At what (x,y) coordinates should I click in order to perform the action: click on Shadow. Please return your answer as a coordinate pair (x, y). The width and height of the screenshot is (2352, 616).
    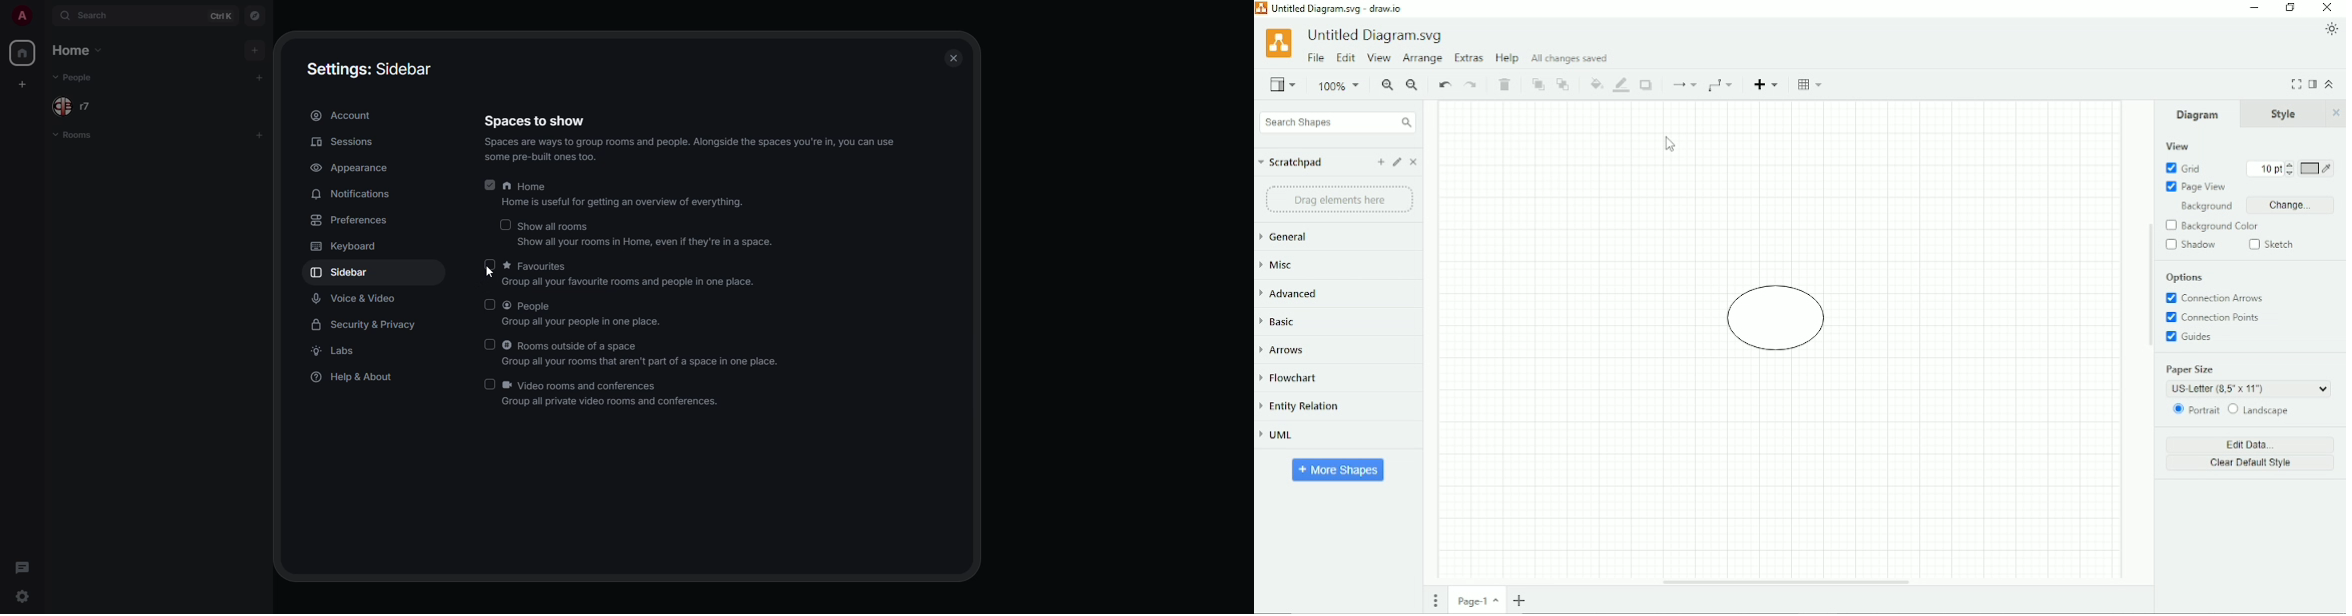
    Looking at the image, I should click on (2192, 245).